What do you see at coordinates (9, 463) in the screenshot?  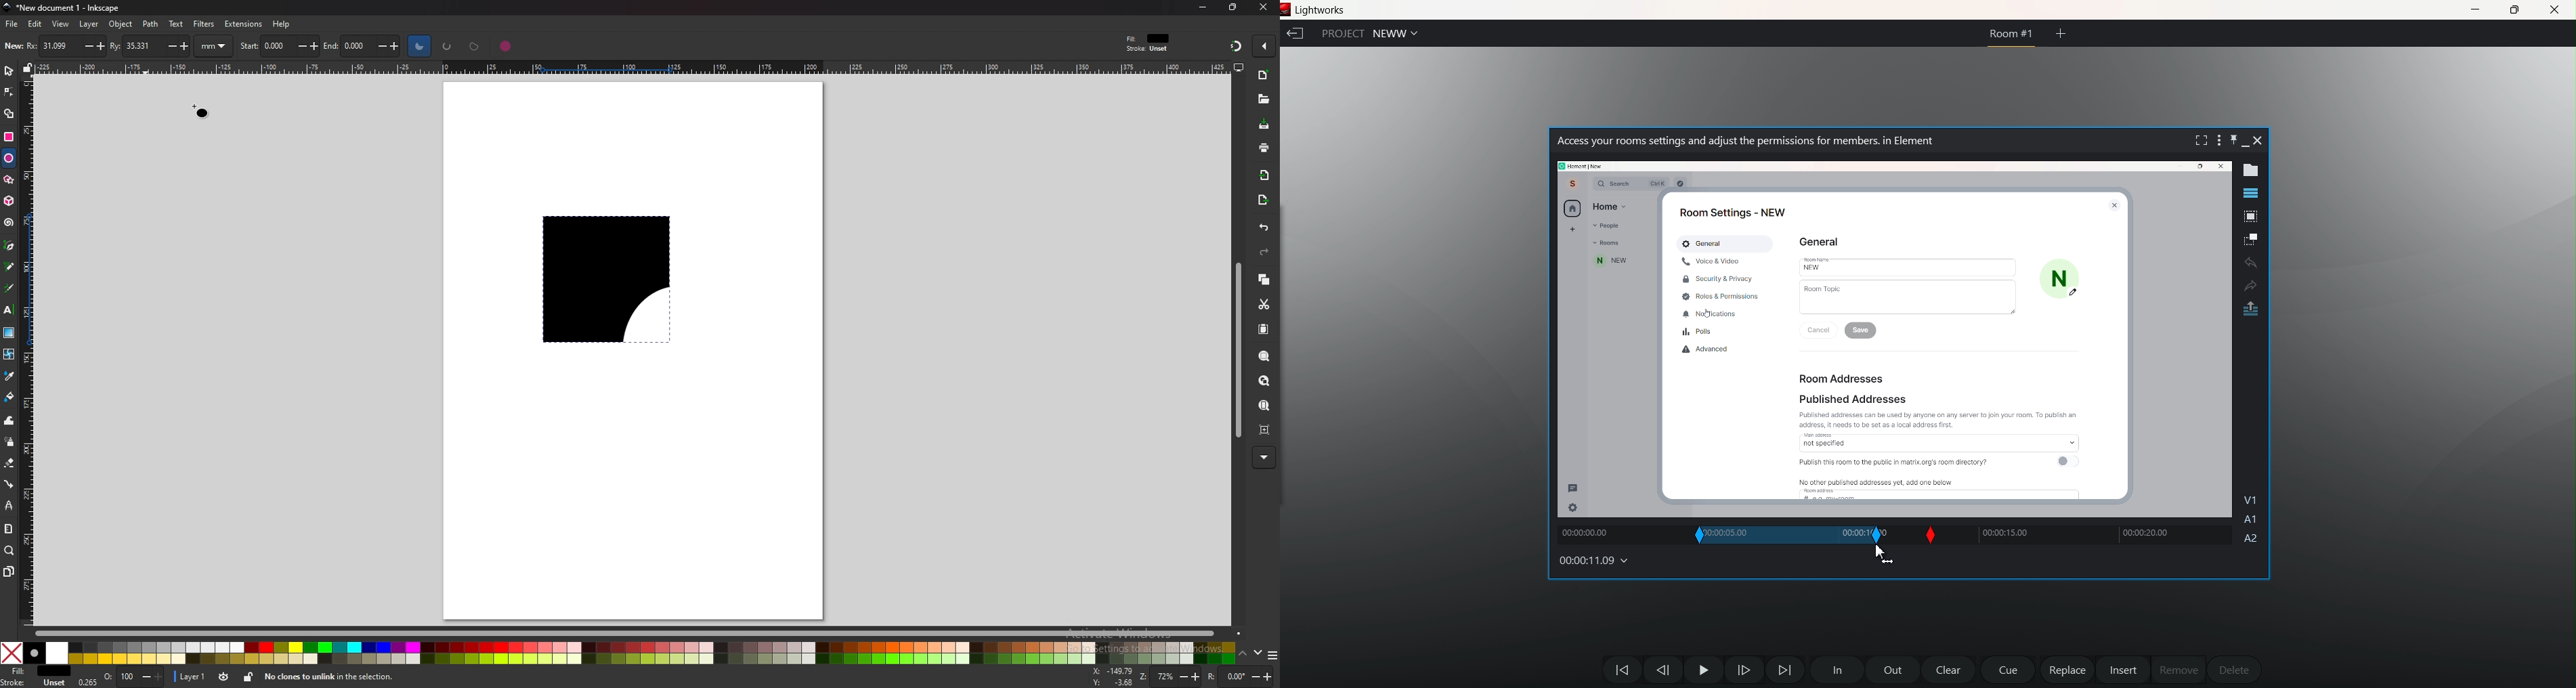 I see `eraser` at bounding box center [9, 463].